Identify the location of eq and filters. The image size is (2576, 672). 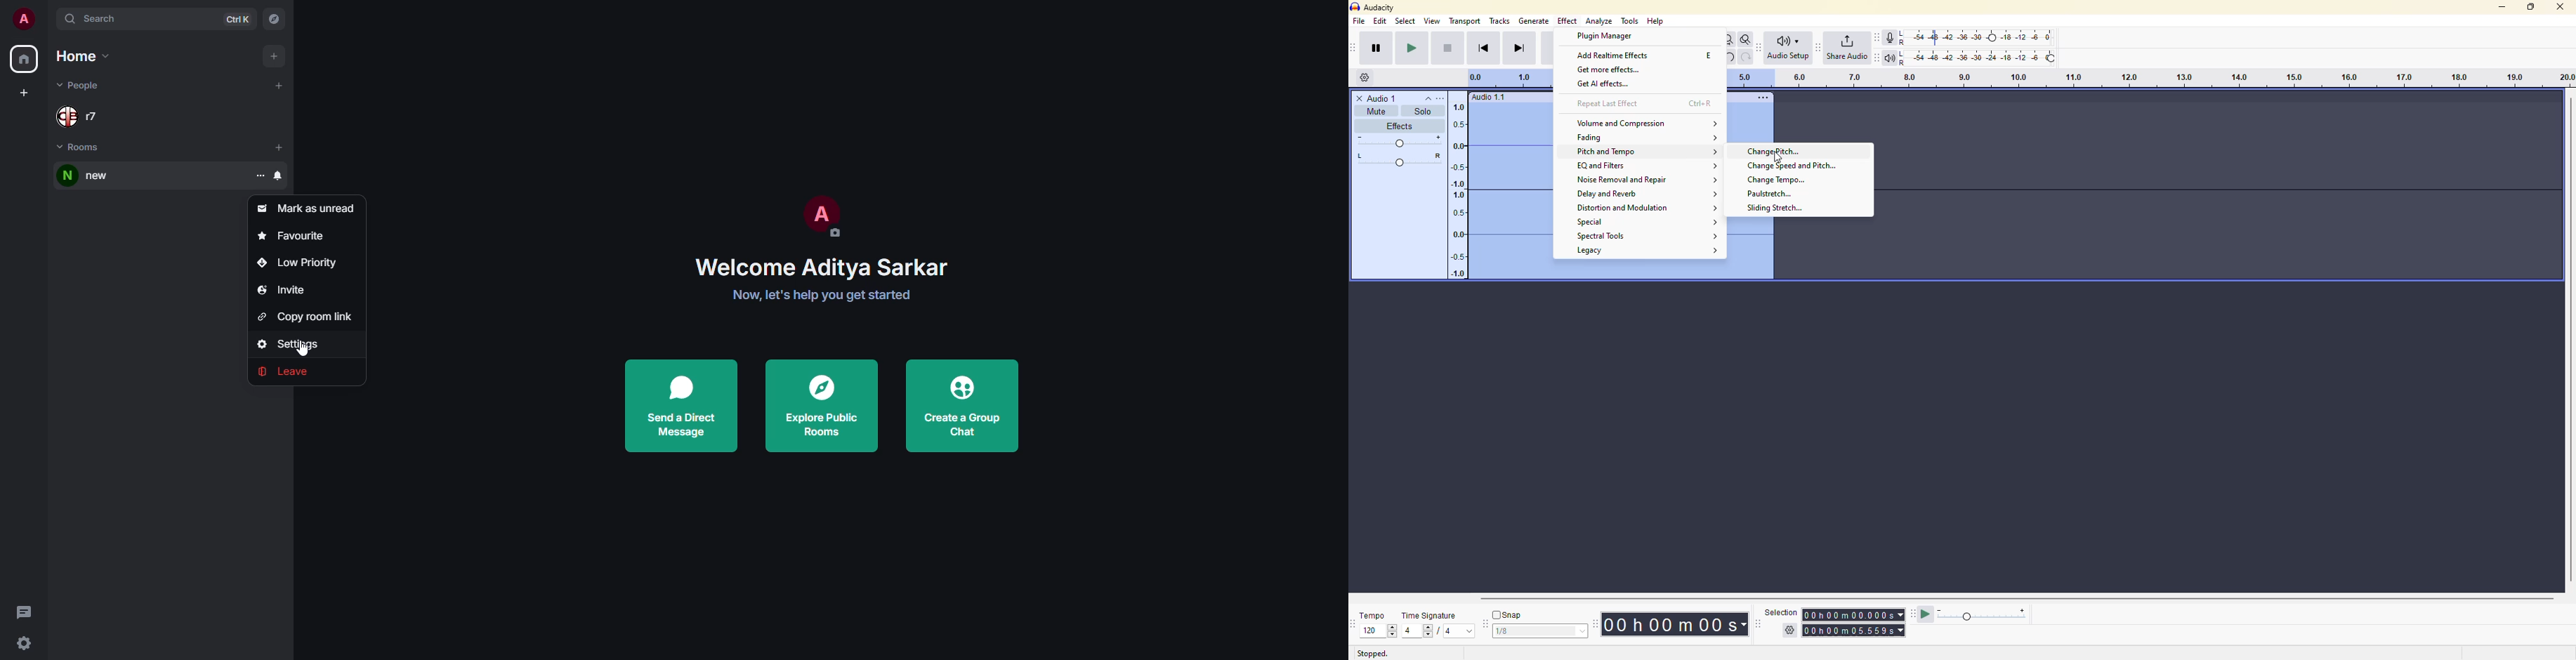
(1603, 166).